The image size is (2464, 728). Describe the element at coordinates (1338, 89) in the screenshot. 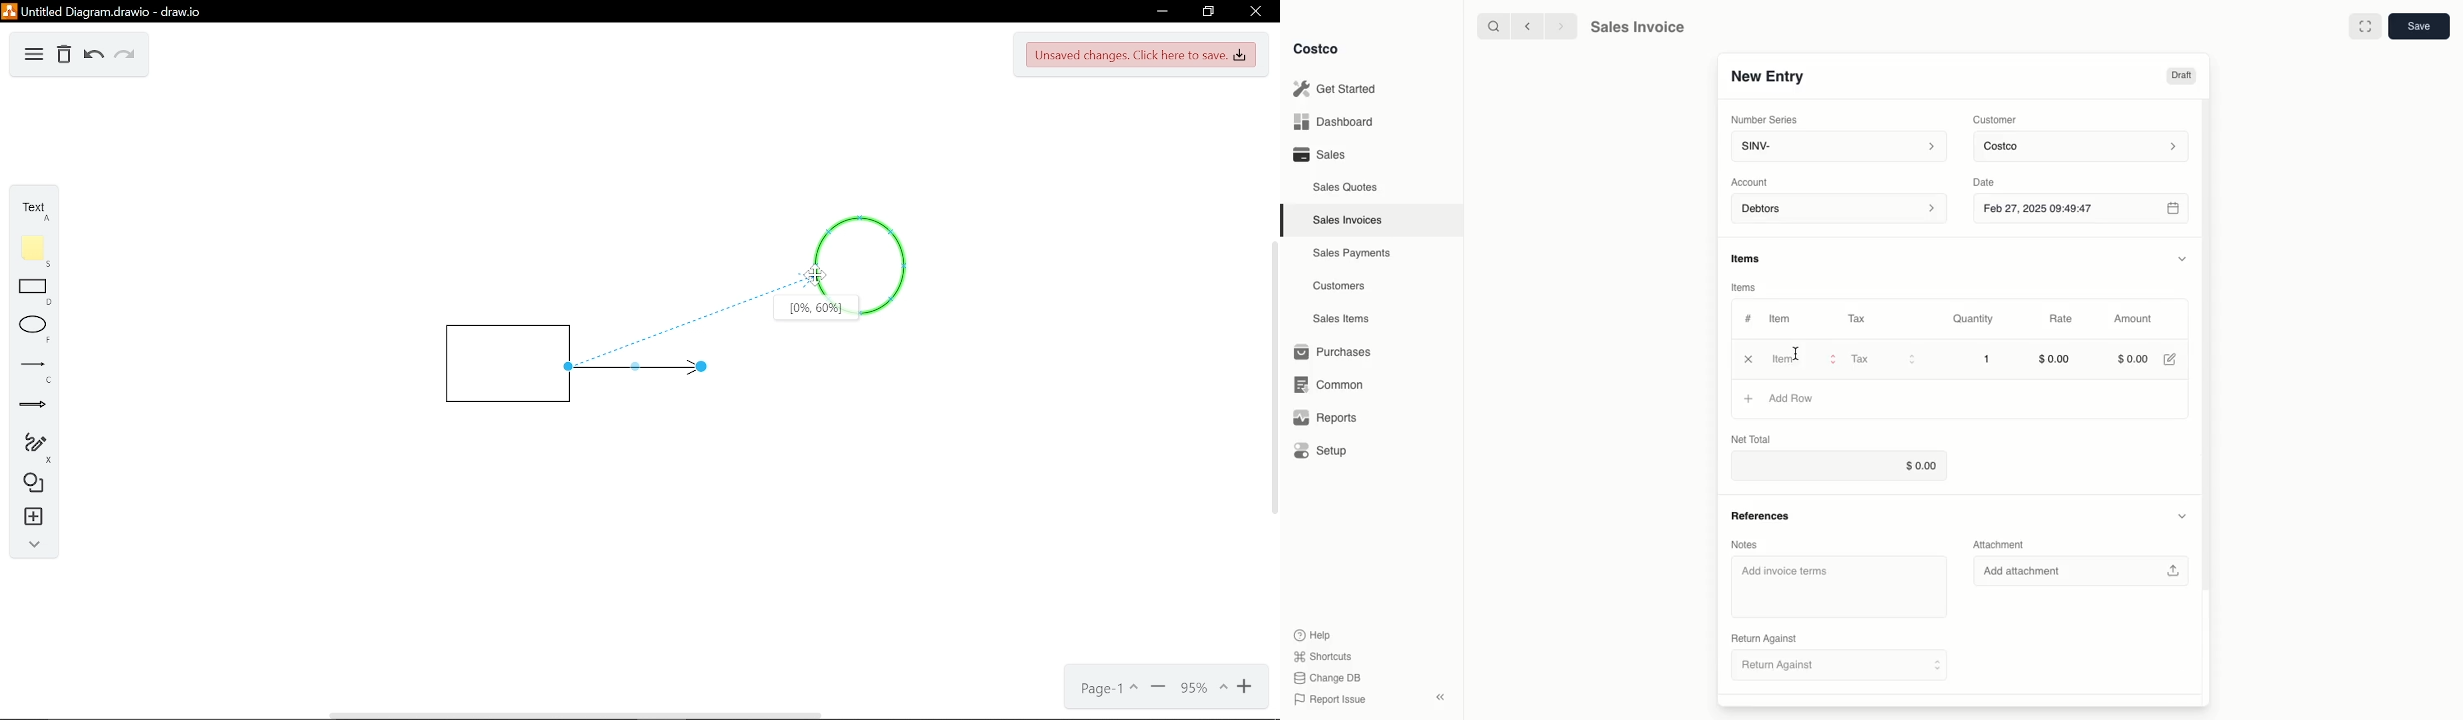

I see `Get Started` at that location.